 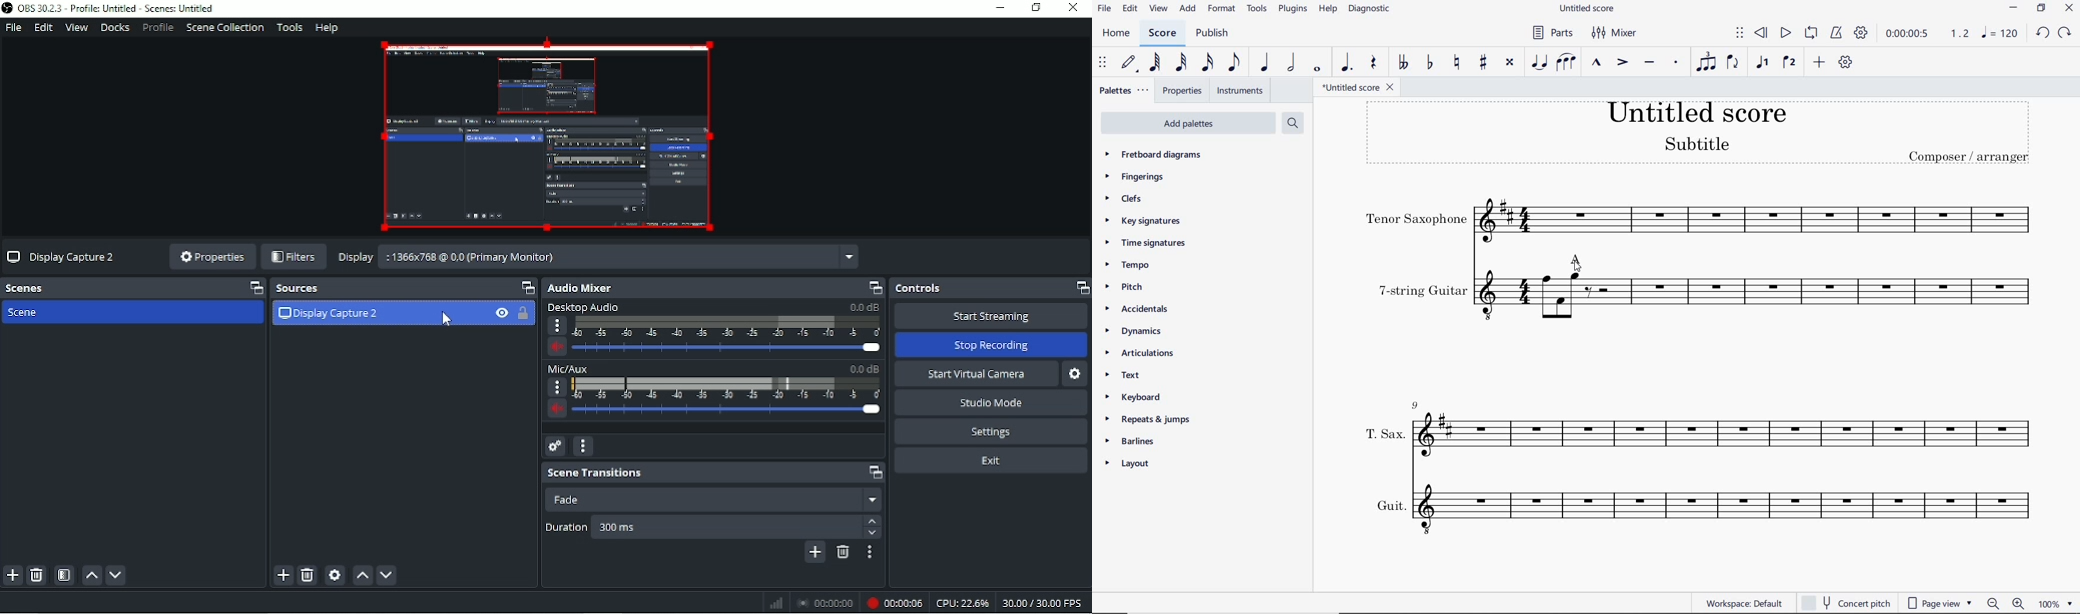 I want to click on OBS 30.2.3 - Profile: Untitled - Scenes: Untitled, so click(x=116, y=8).